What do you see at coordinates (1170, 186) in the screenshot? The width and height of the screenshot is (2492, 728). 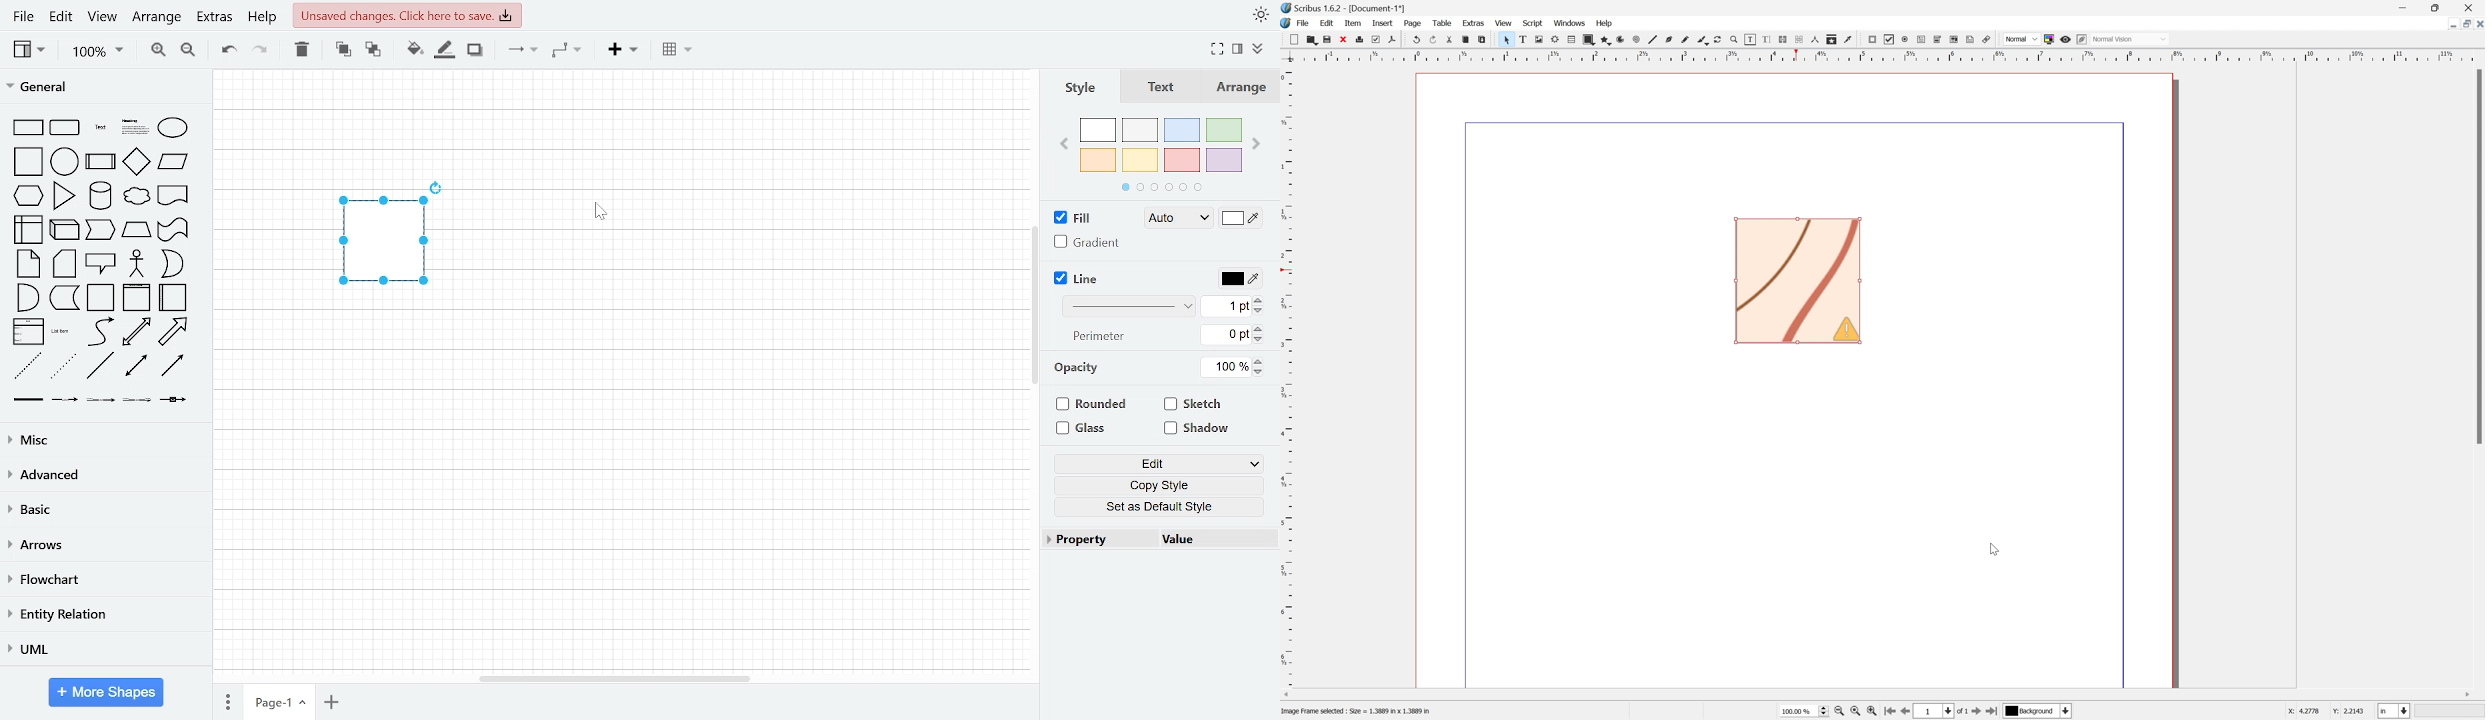 I see `pages in color` at bounding box center [1170, 186].